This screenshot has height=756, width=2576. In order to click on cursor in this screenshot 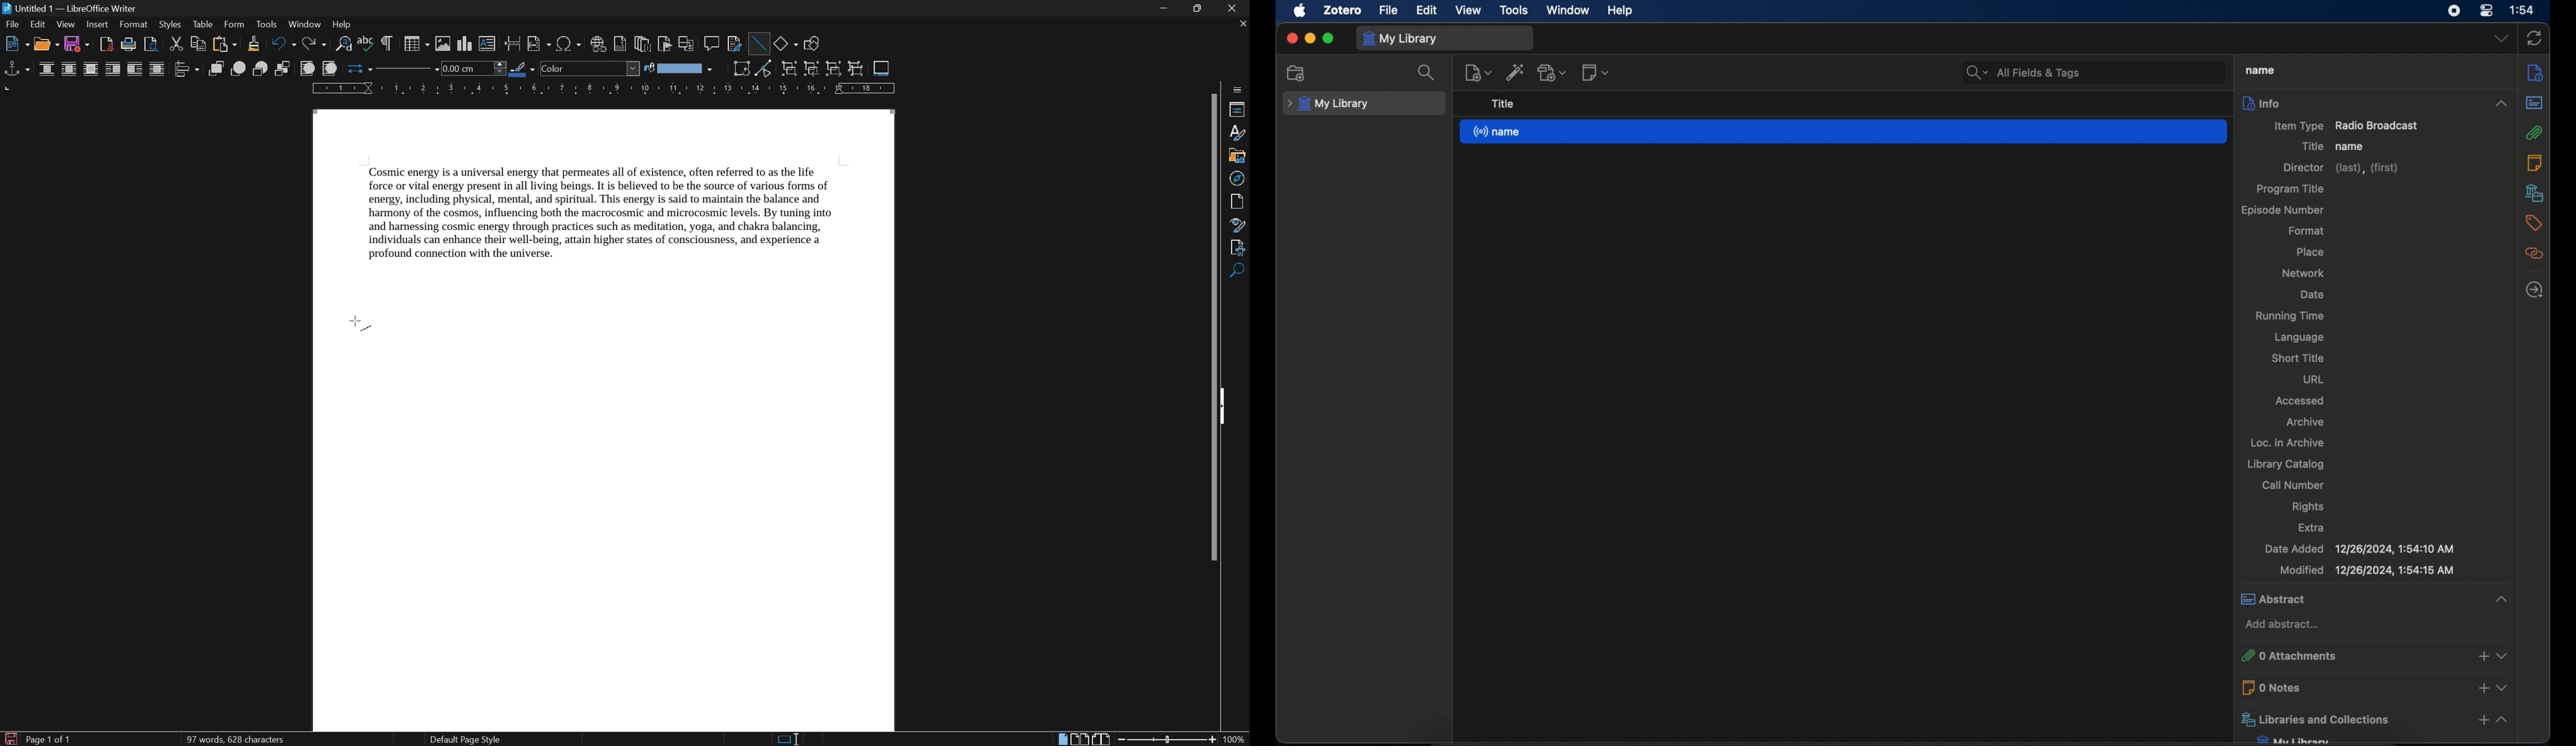, I will do `click(361, 325)`.